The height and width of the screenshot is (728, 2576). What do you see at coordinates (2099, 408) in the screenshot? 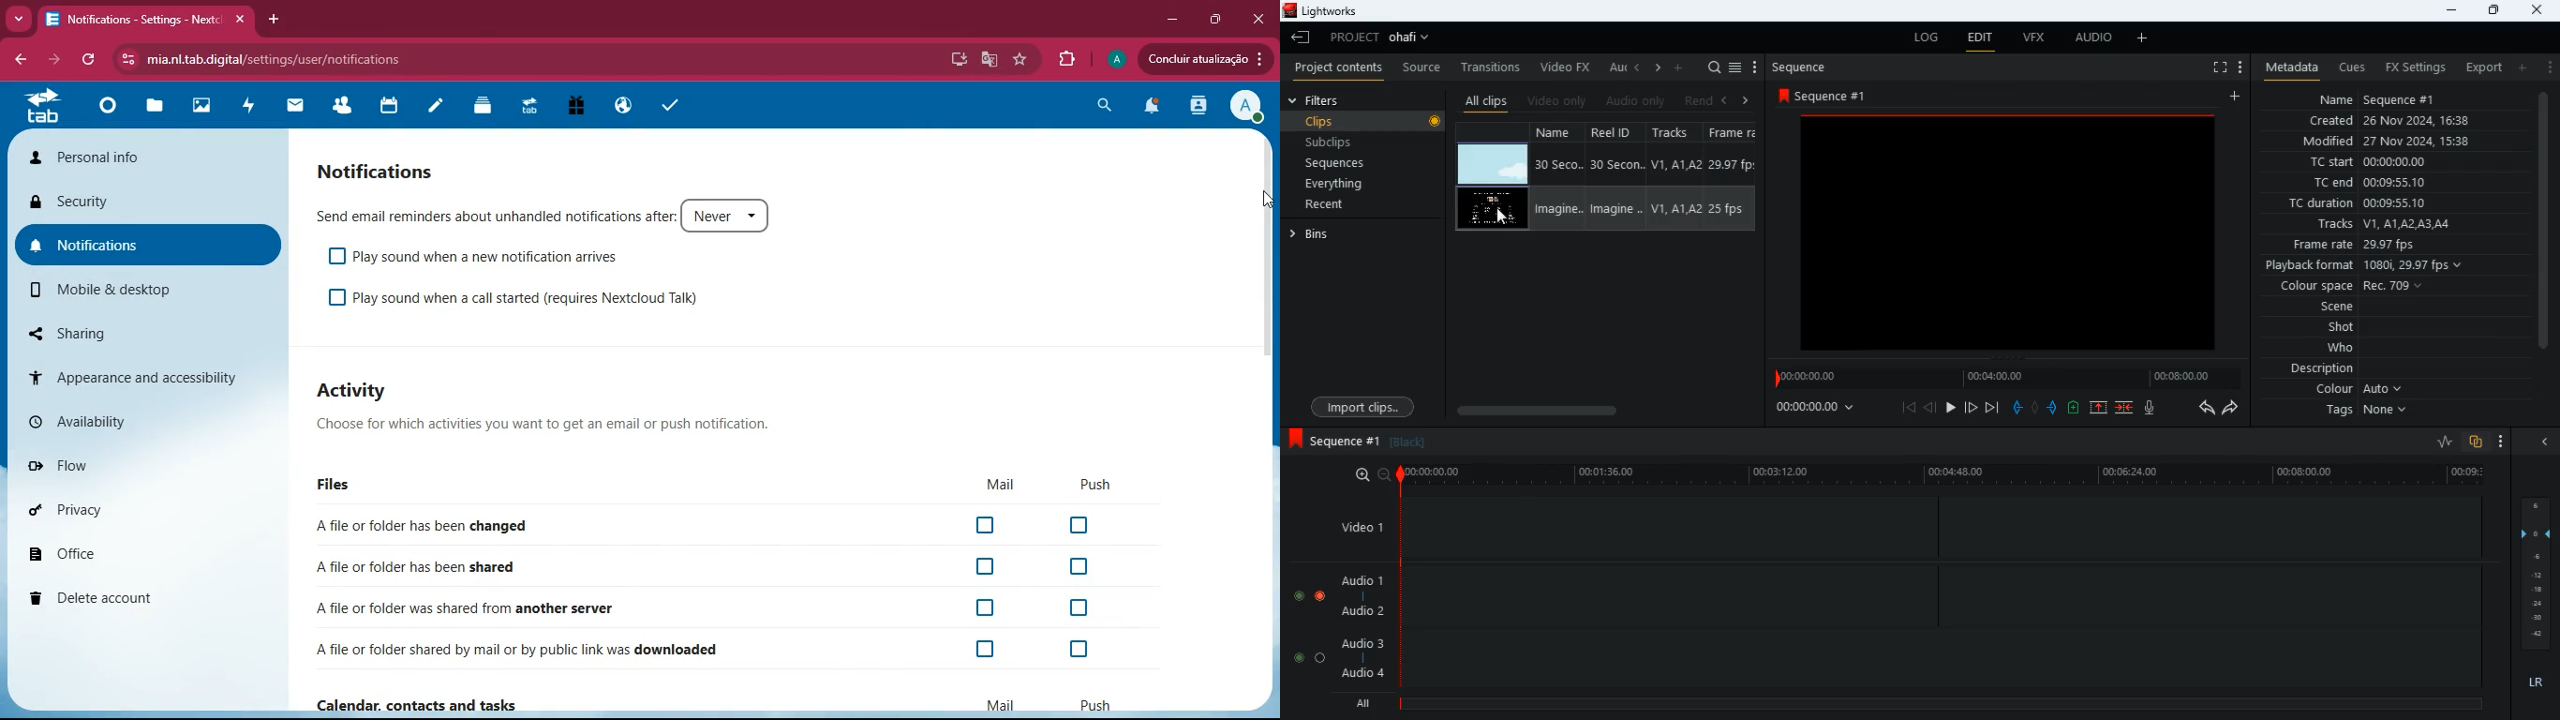
I see `up` at bounding box center [2099, 408].